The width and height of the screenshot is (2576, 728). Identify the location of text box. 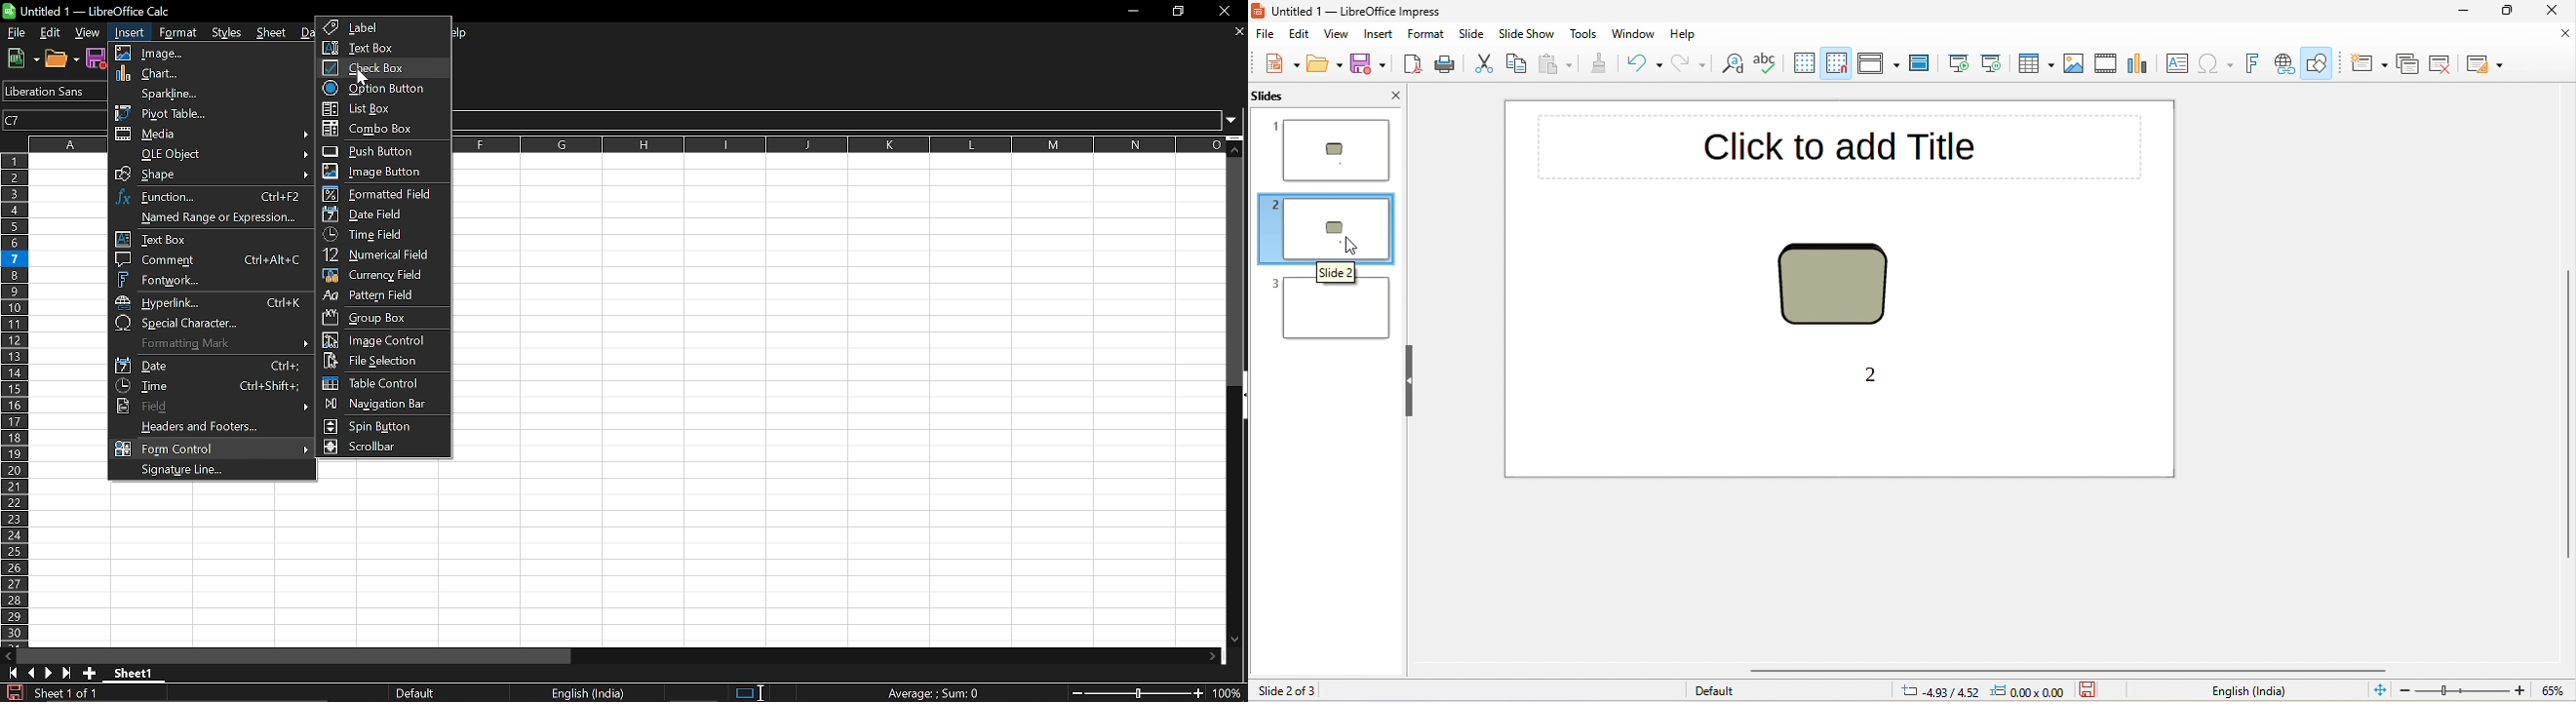
(2175, 63).